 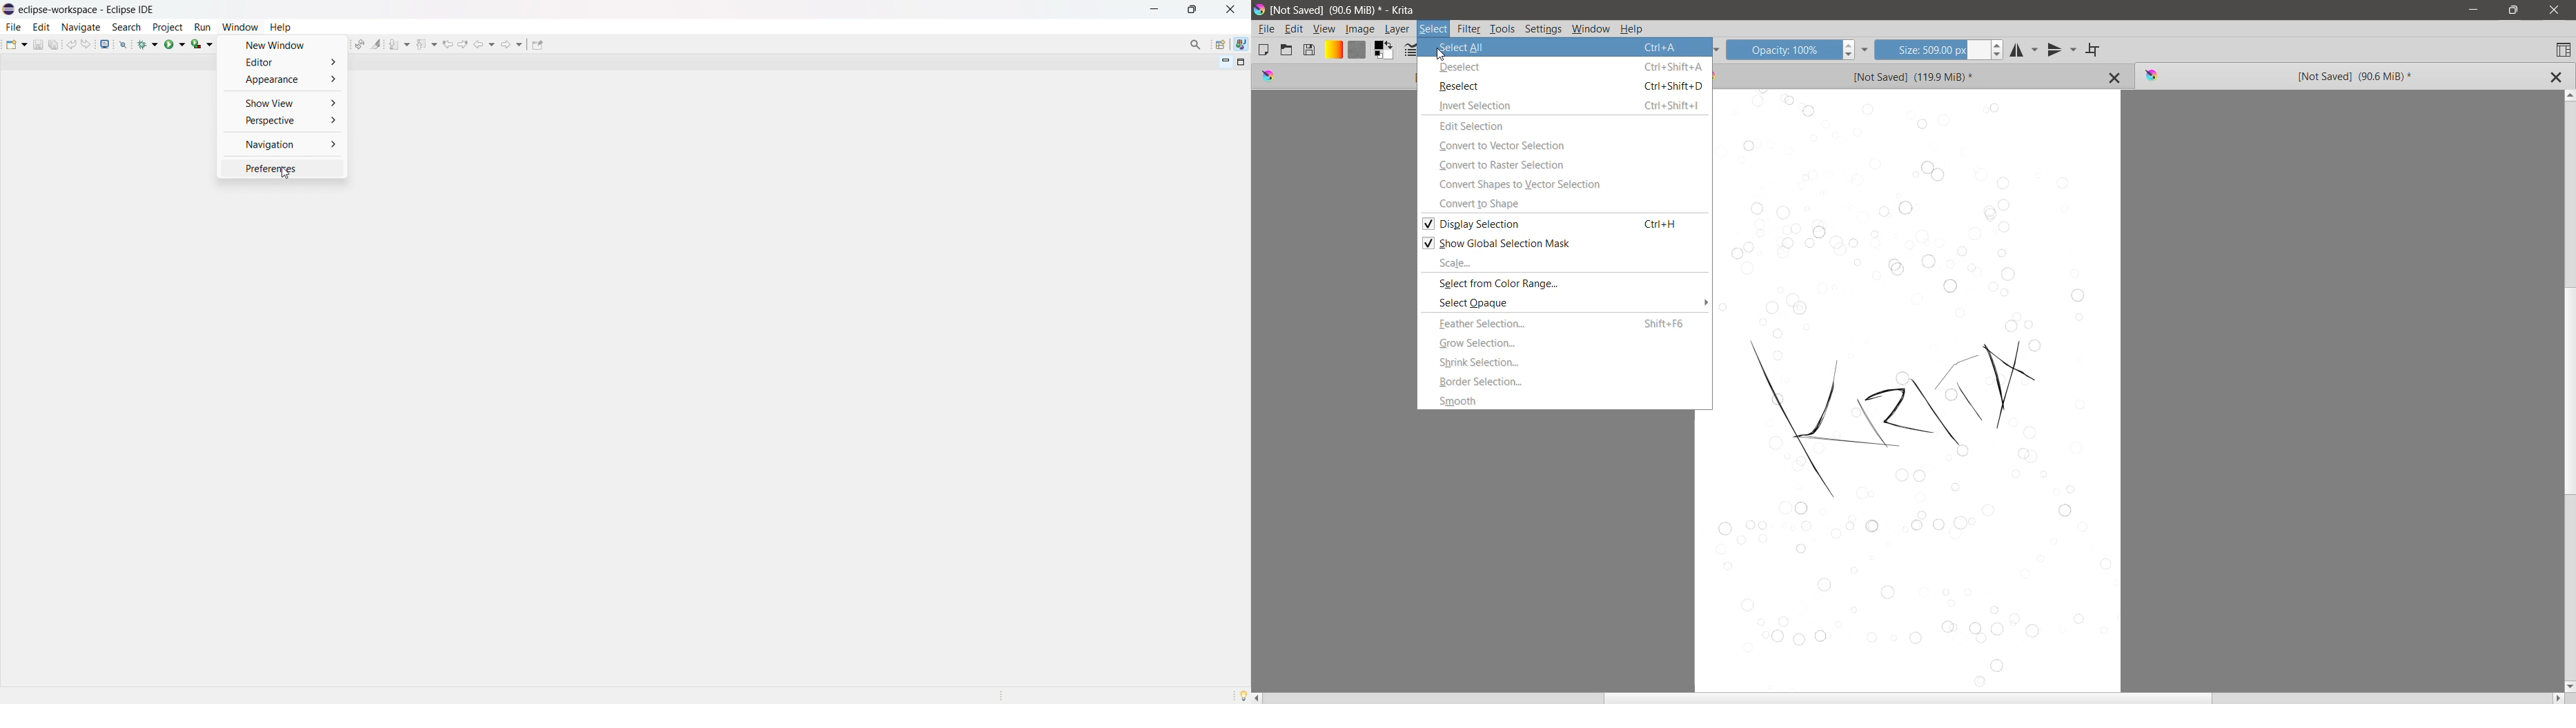 What do you see at coordinates (126, 27) in the screenshot?
I see `search` at bounding box center [126, 27].